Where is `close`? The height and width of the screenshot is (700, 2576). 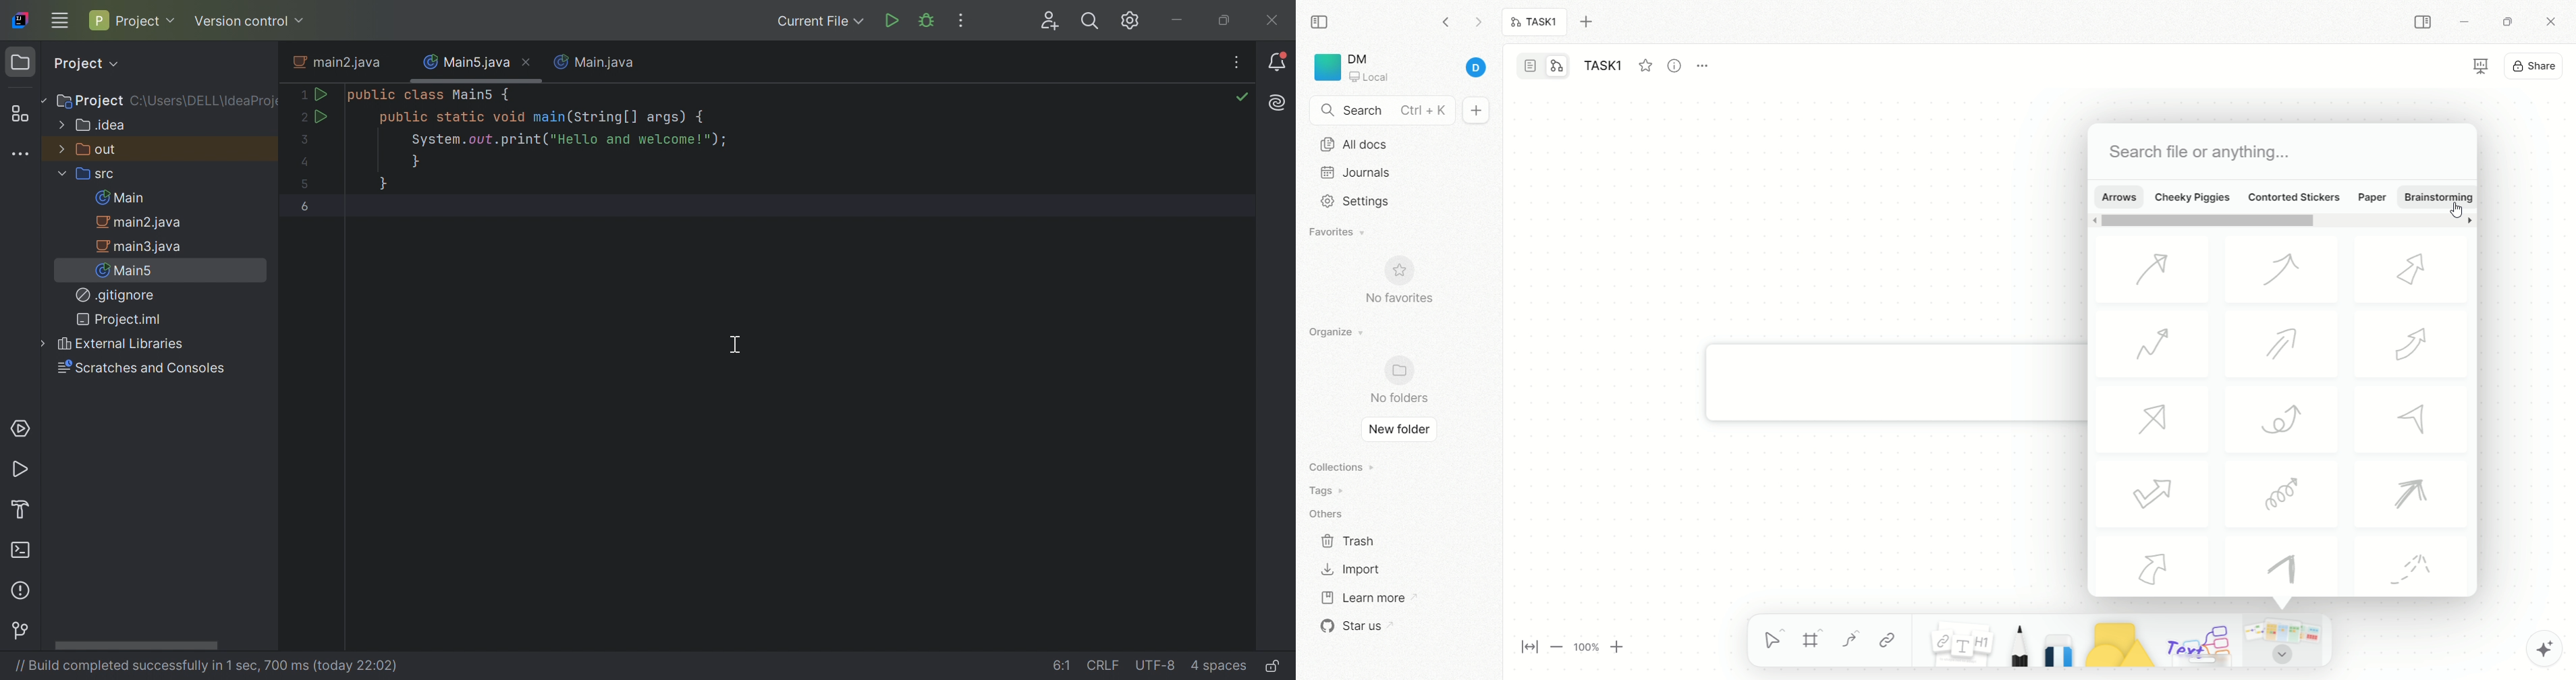
close is located at coordinates (2554, 23).